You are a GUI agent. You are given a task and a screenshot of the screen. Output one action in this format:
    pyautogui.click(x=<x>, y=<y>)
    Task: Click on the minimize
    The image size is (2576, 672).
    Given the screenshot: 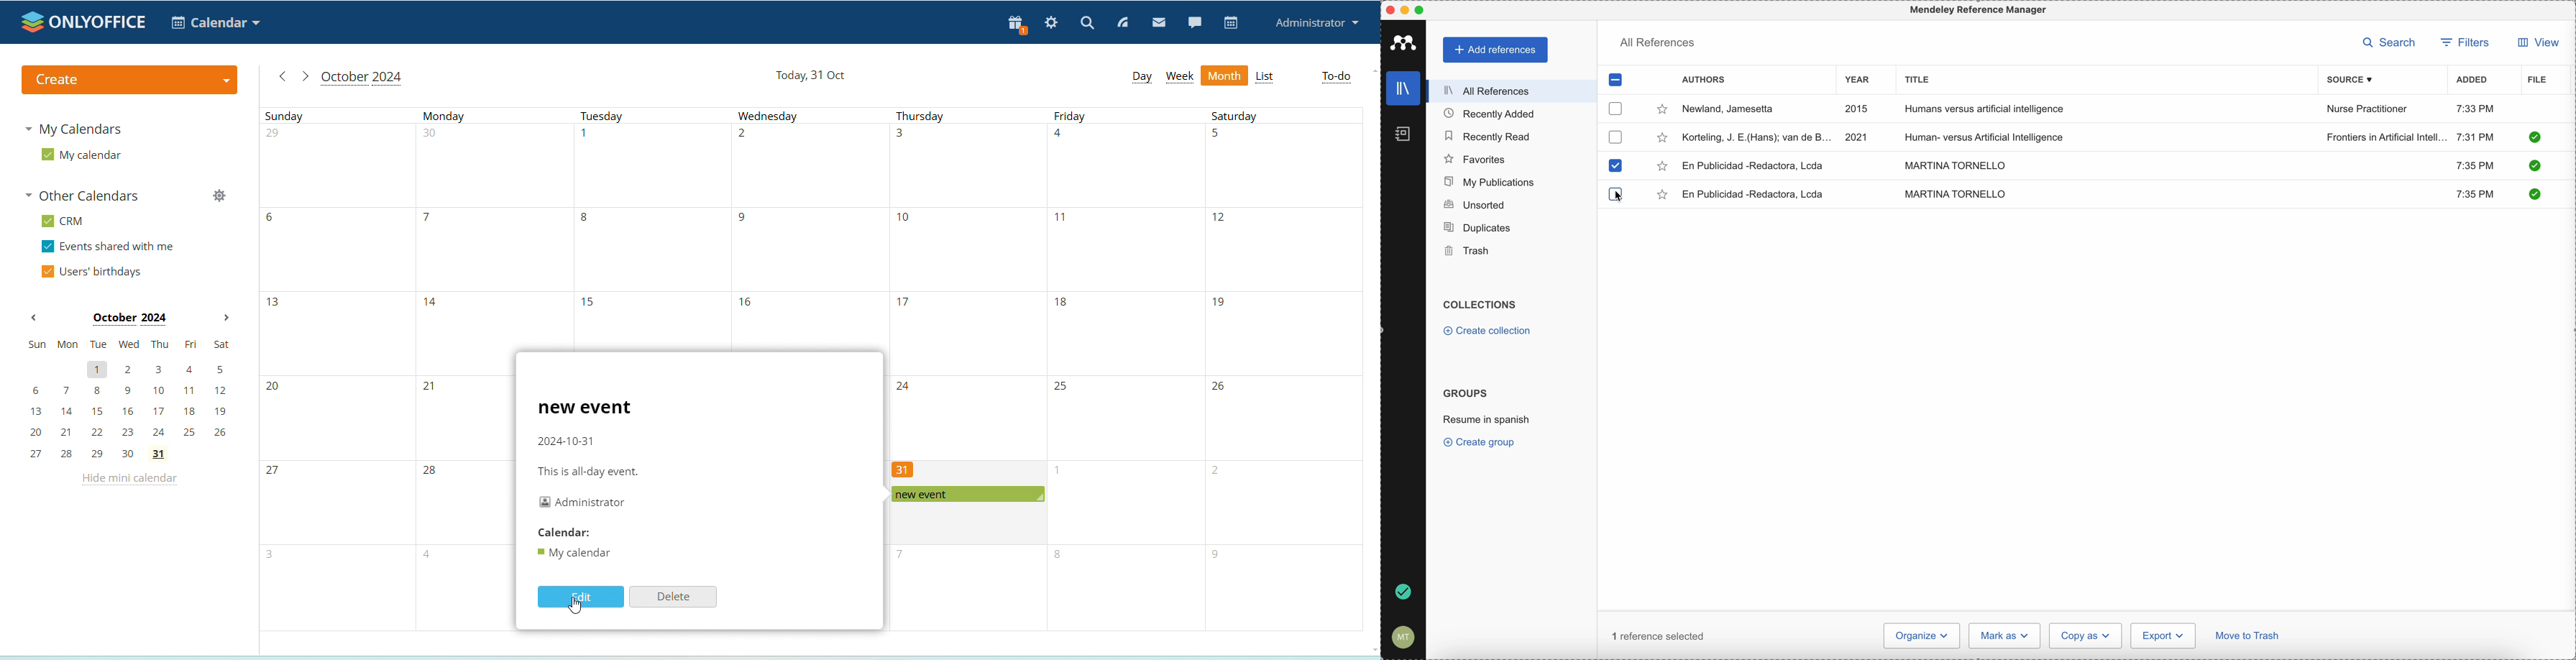 What is the action you would take?
    pyautogui.click(x=1407, y=11)
    